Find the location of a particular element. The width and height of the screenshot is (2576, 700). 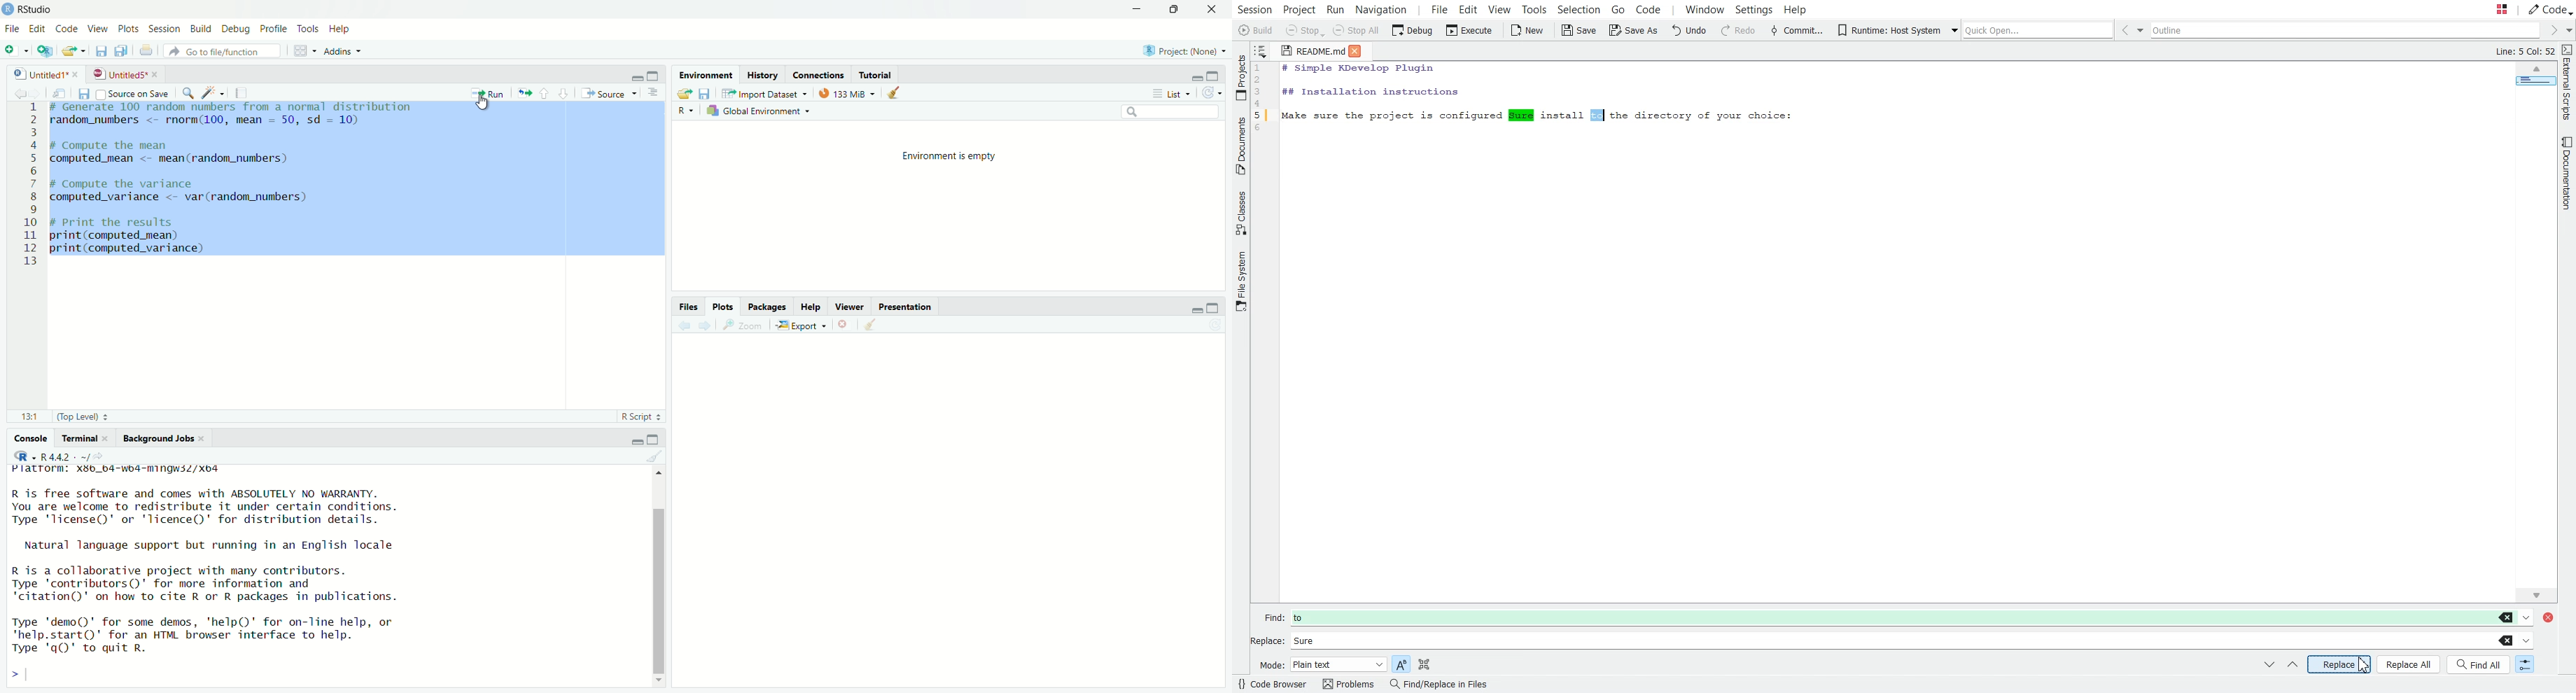

Stop All is located at coordinates (1358, 31).